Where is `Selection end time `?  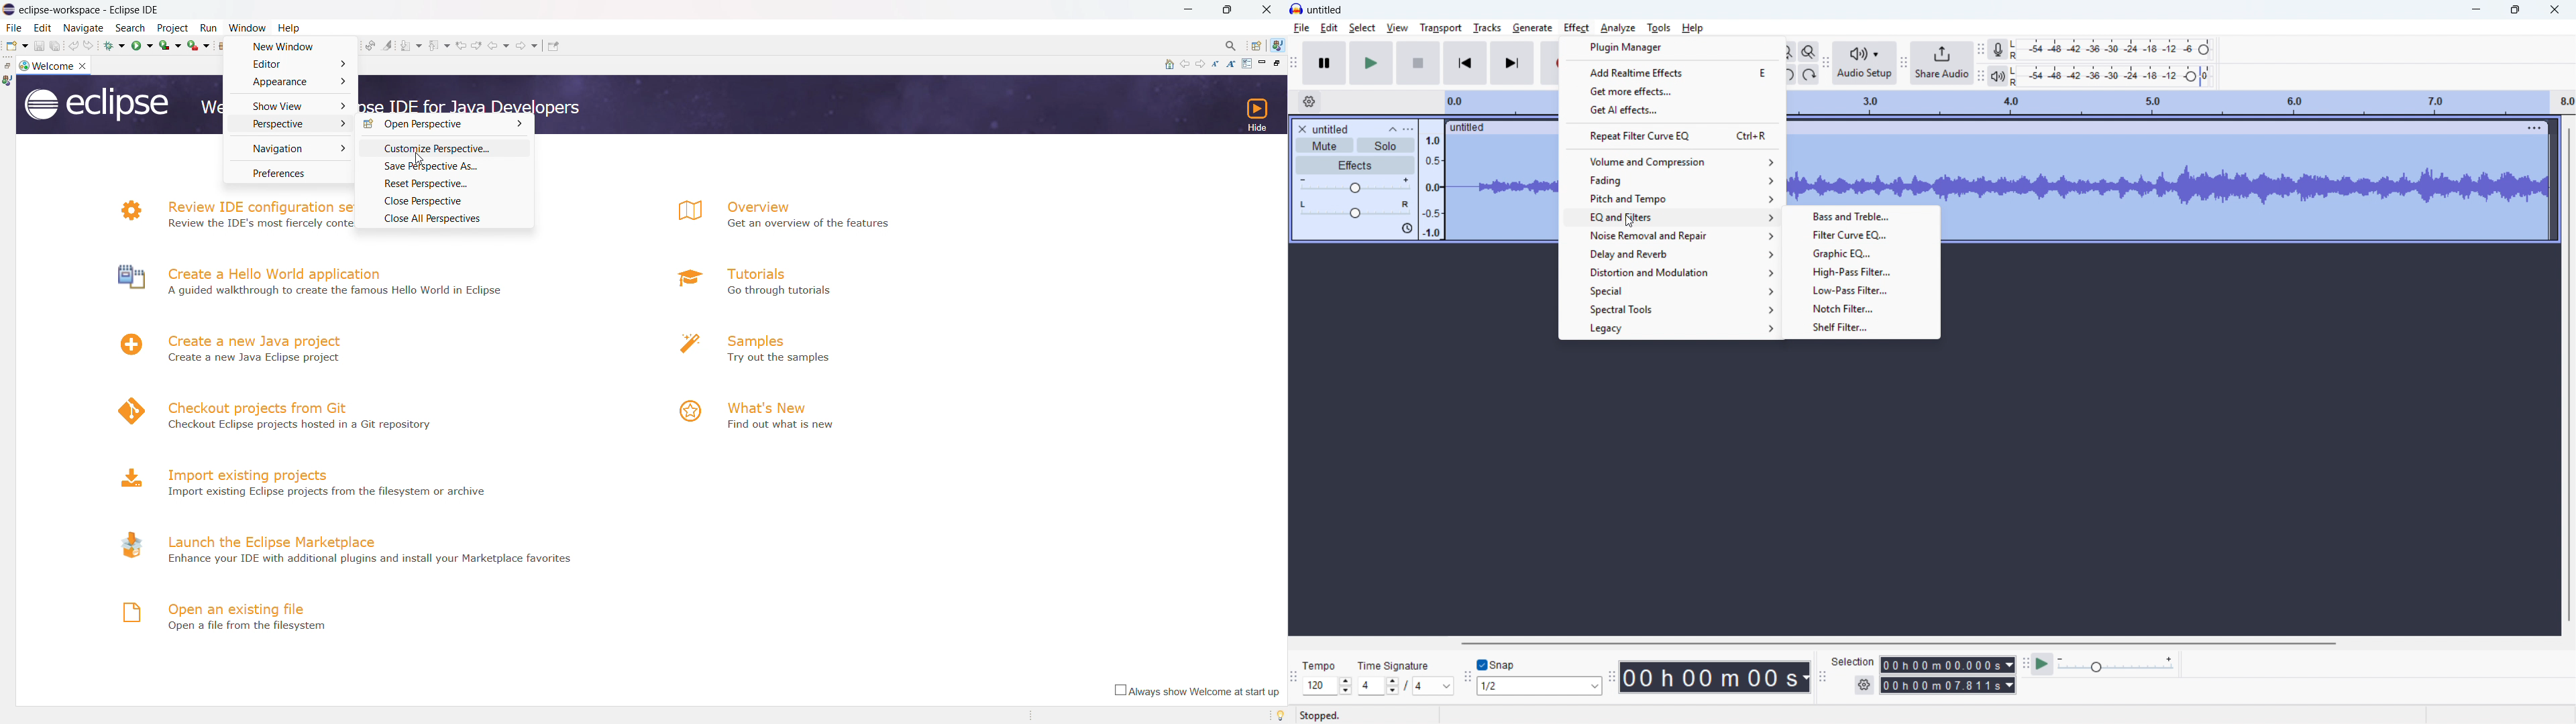
Selection end time  is located at coordinates (1949, 686).